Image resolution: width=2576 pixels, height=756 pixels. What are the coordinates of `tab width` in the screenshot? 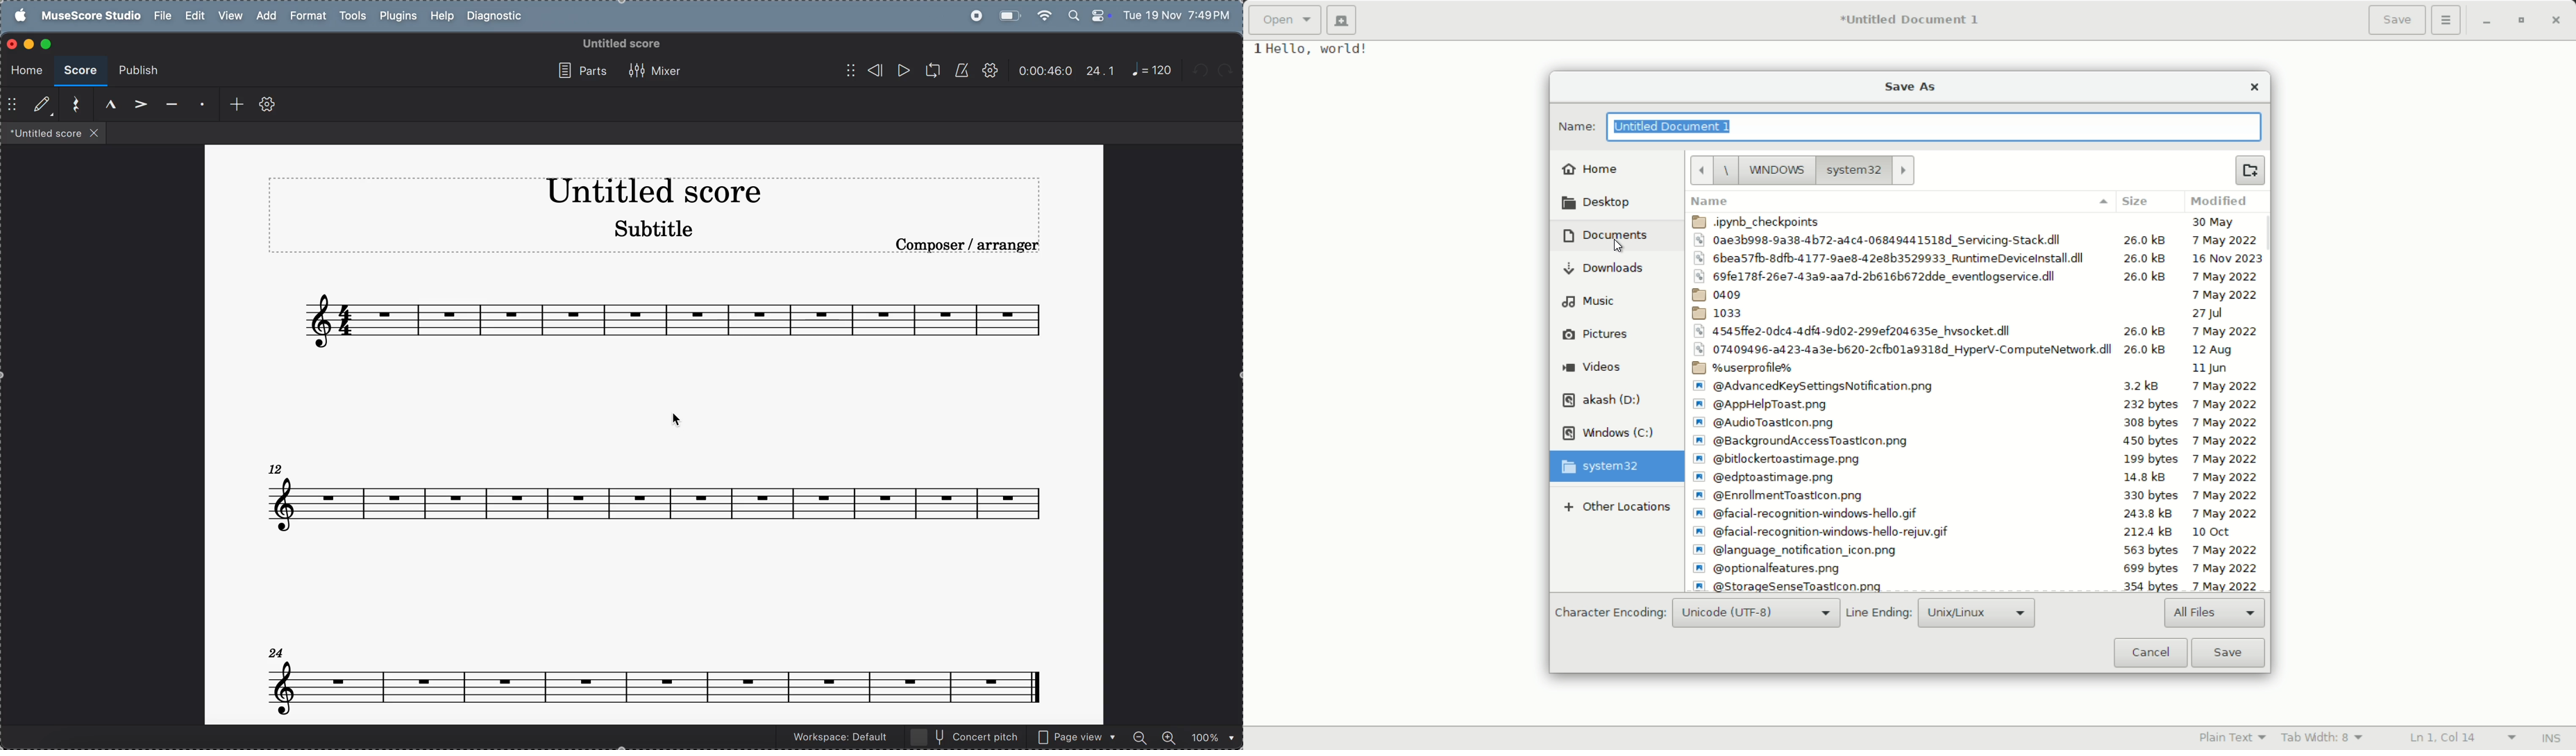 It's located at (2323, 739).